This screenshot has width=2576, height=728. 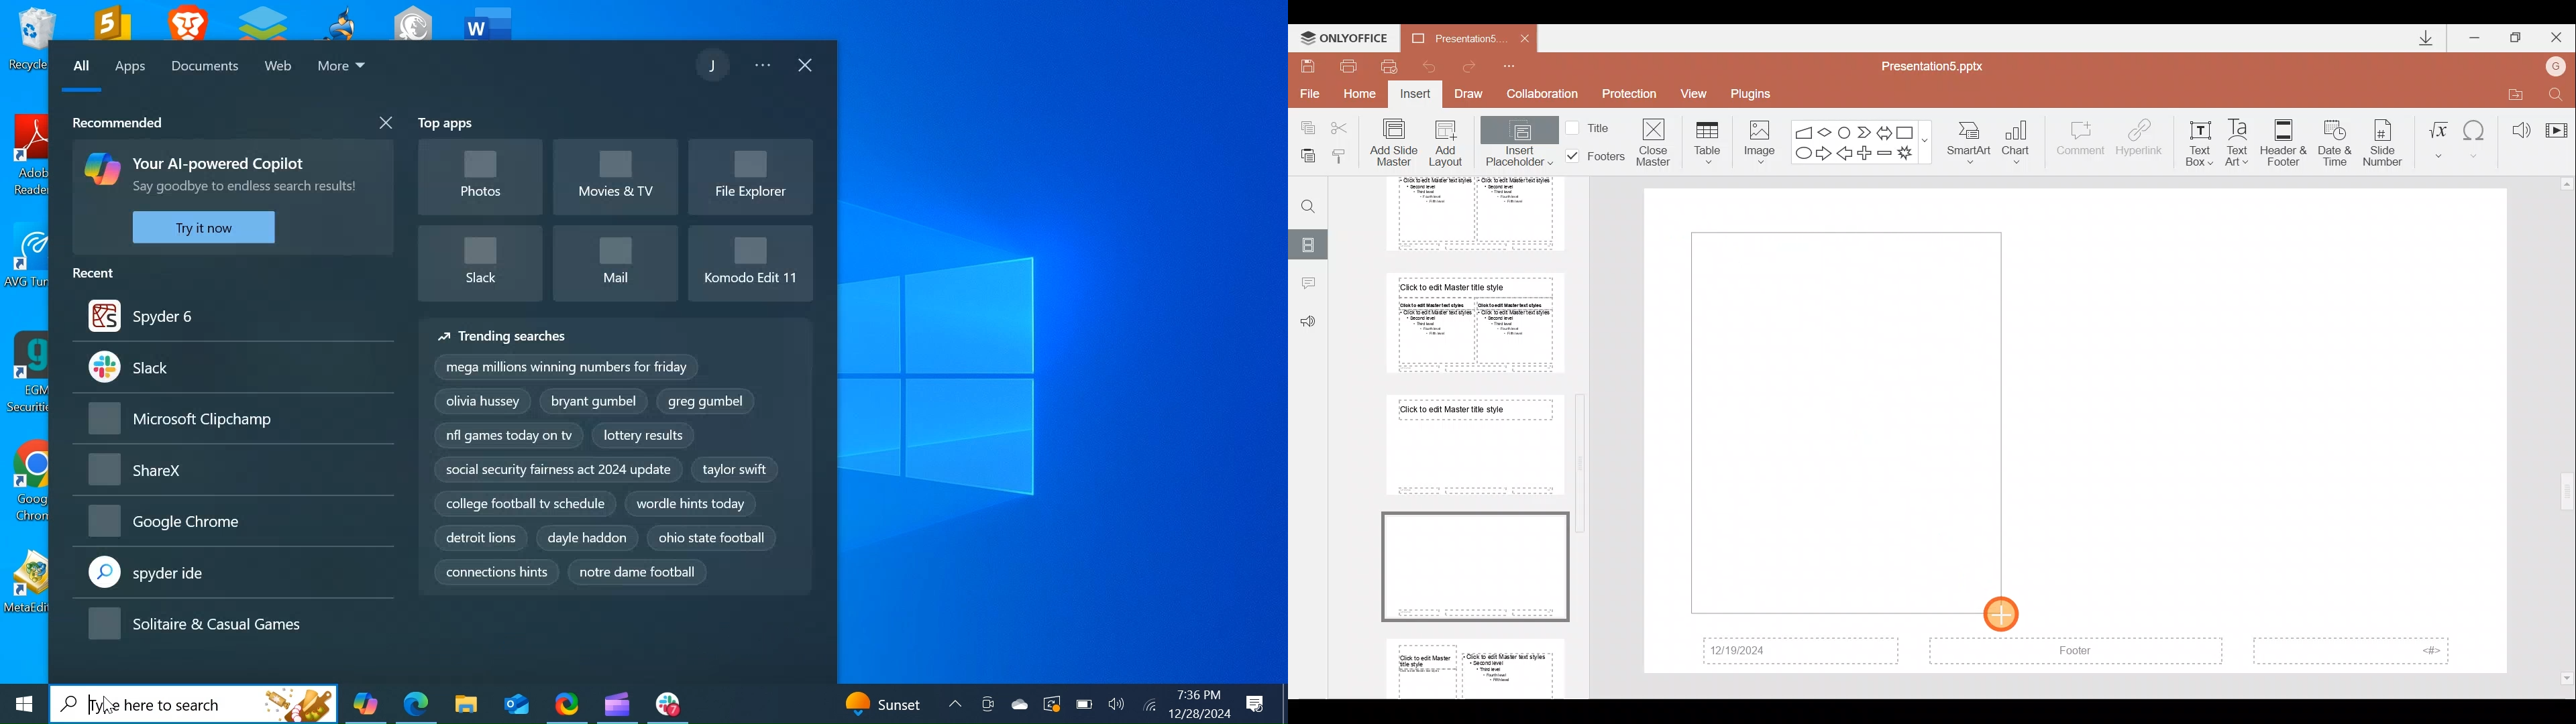 What do you see at coordinates (233, 574) in the screenshot?
I see `Spyder ide` at bounding box center [233, 574].